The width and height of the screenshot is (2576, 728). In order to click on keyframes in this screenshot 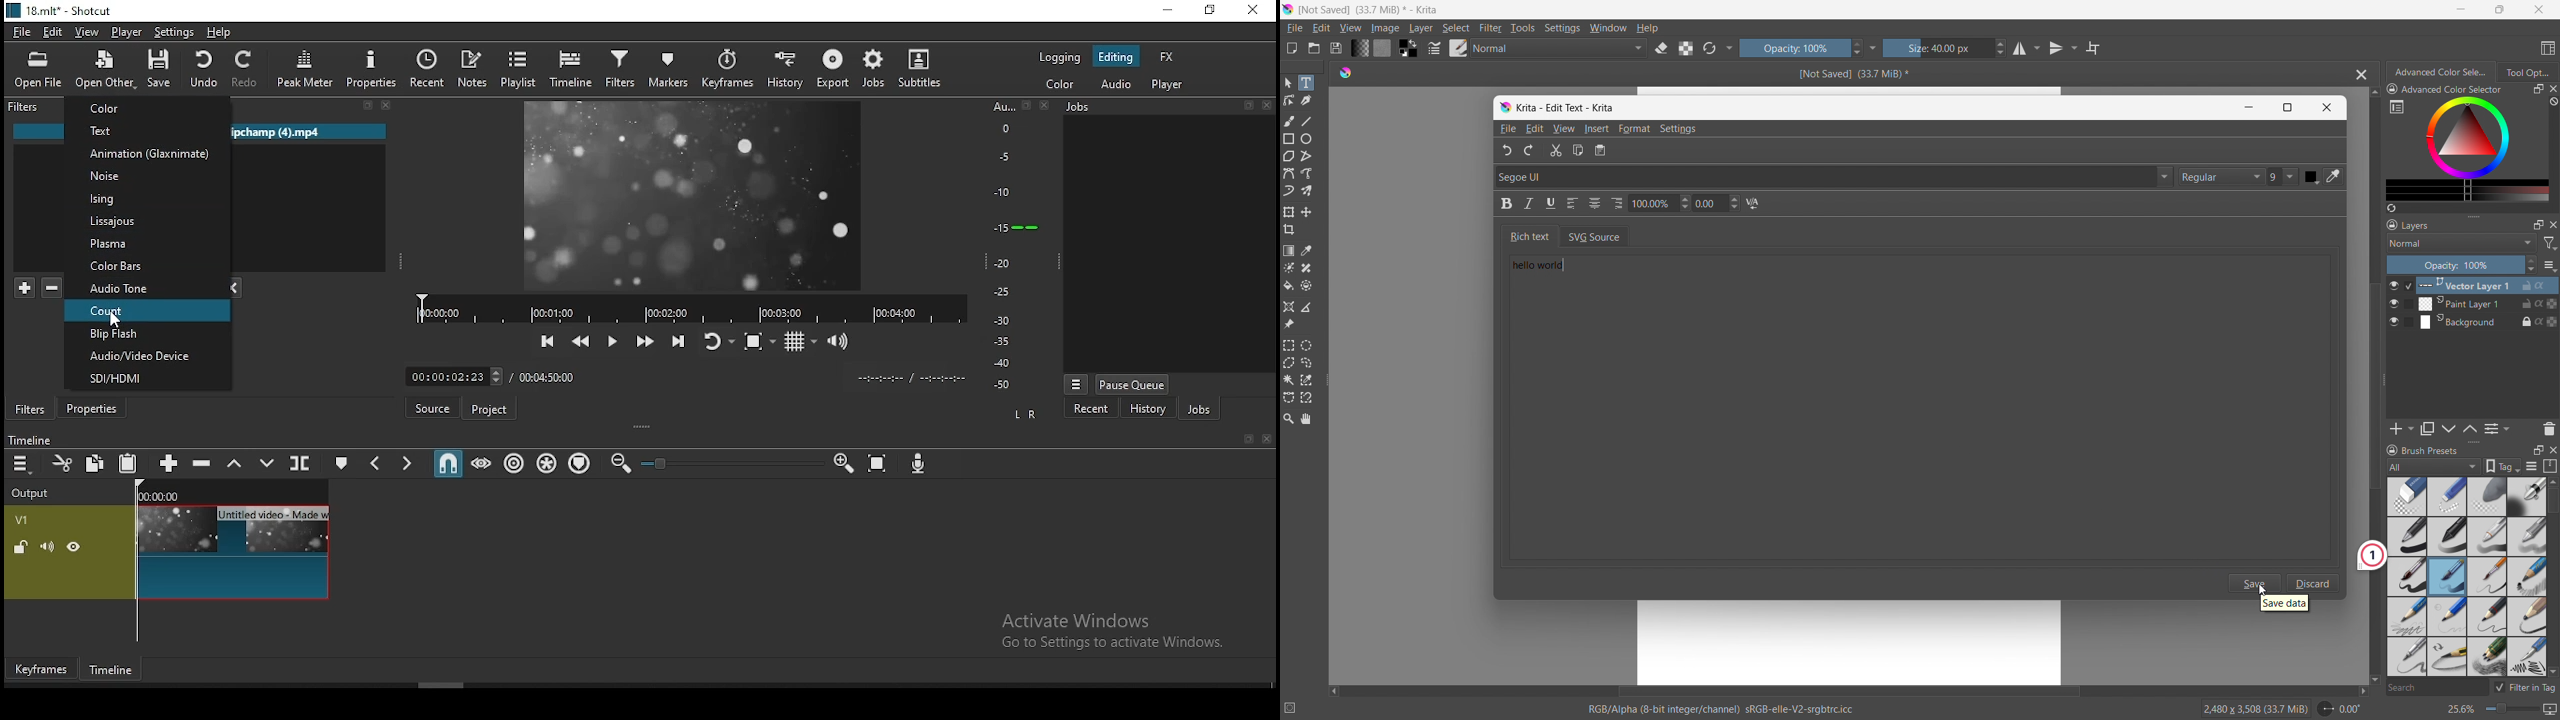, I will do `click(727, 68)`.